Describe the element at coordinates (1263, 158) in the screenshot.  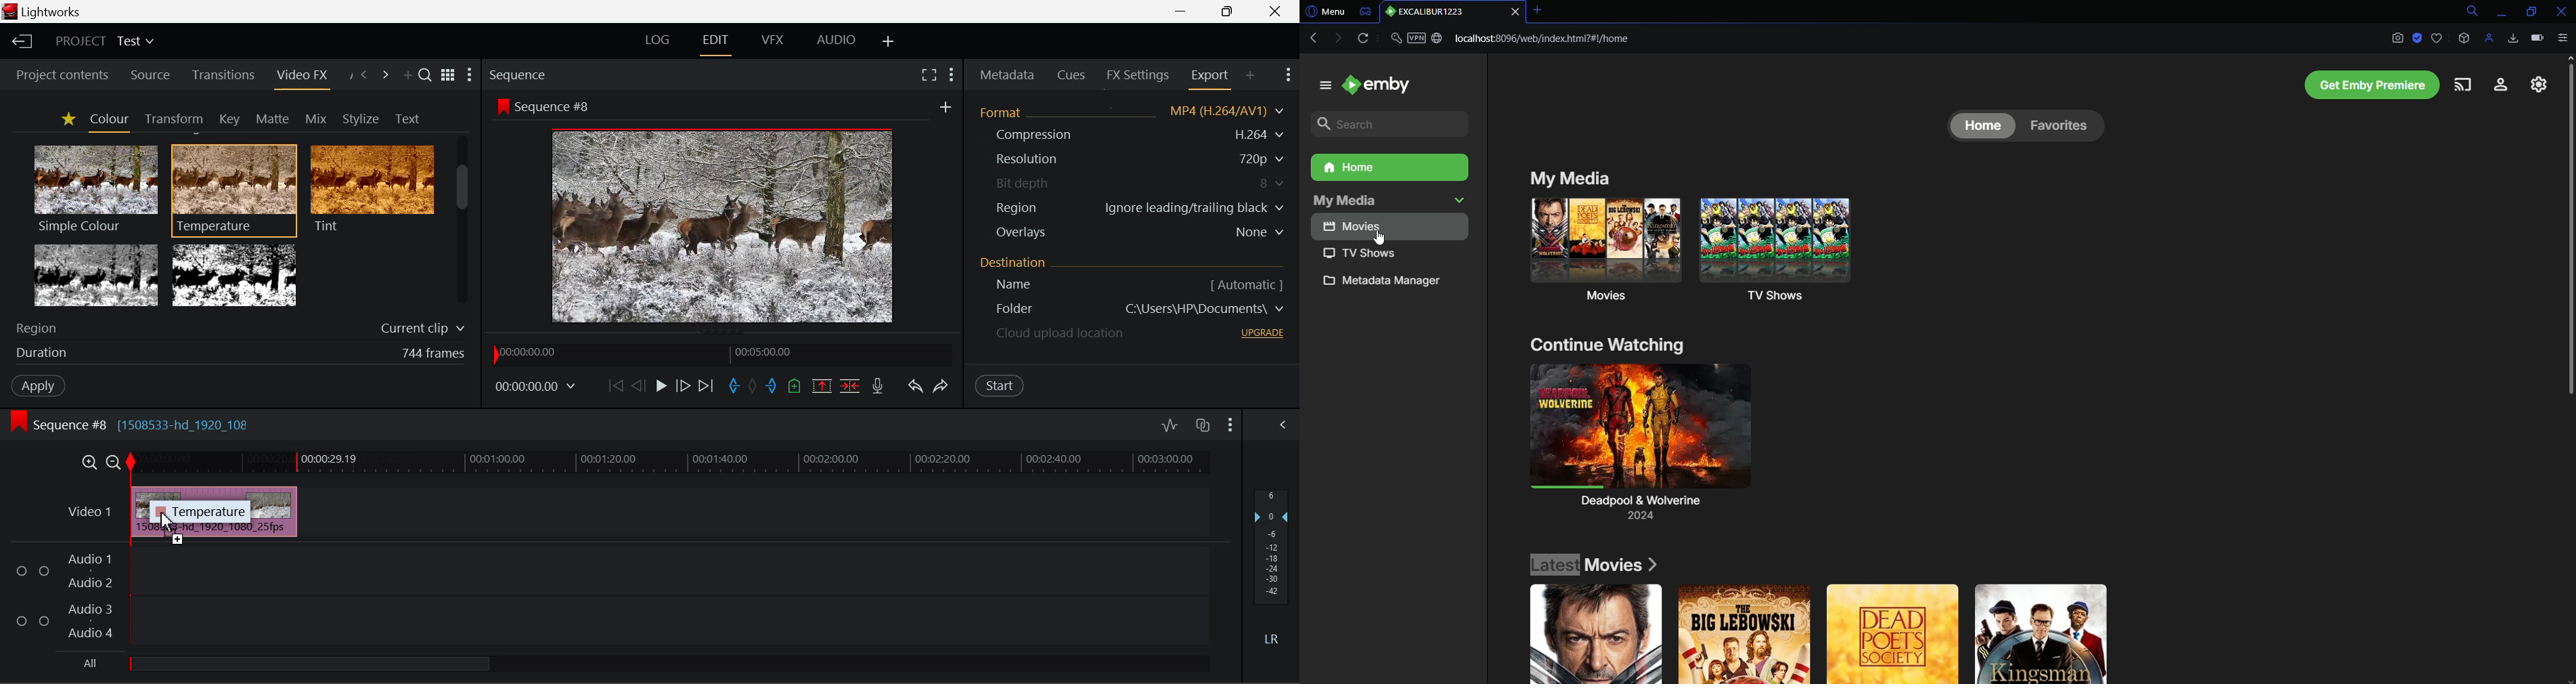
I see `720p ` at that location.